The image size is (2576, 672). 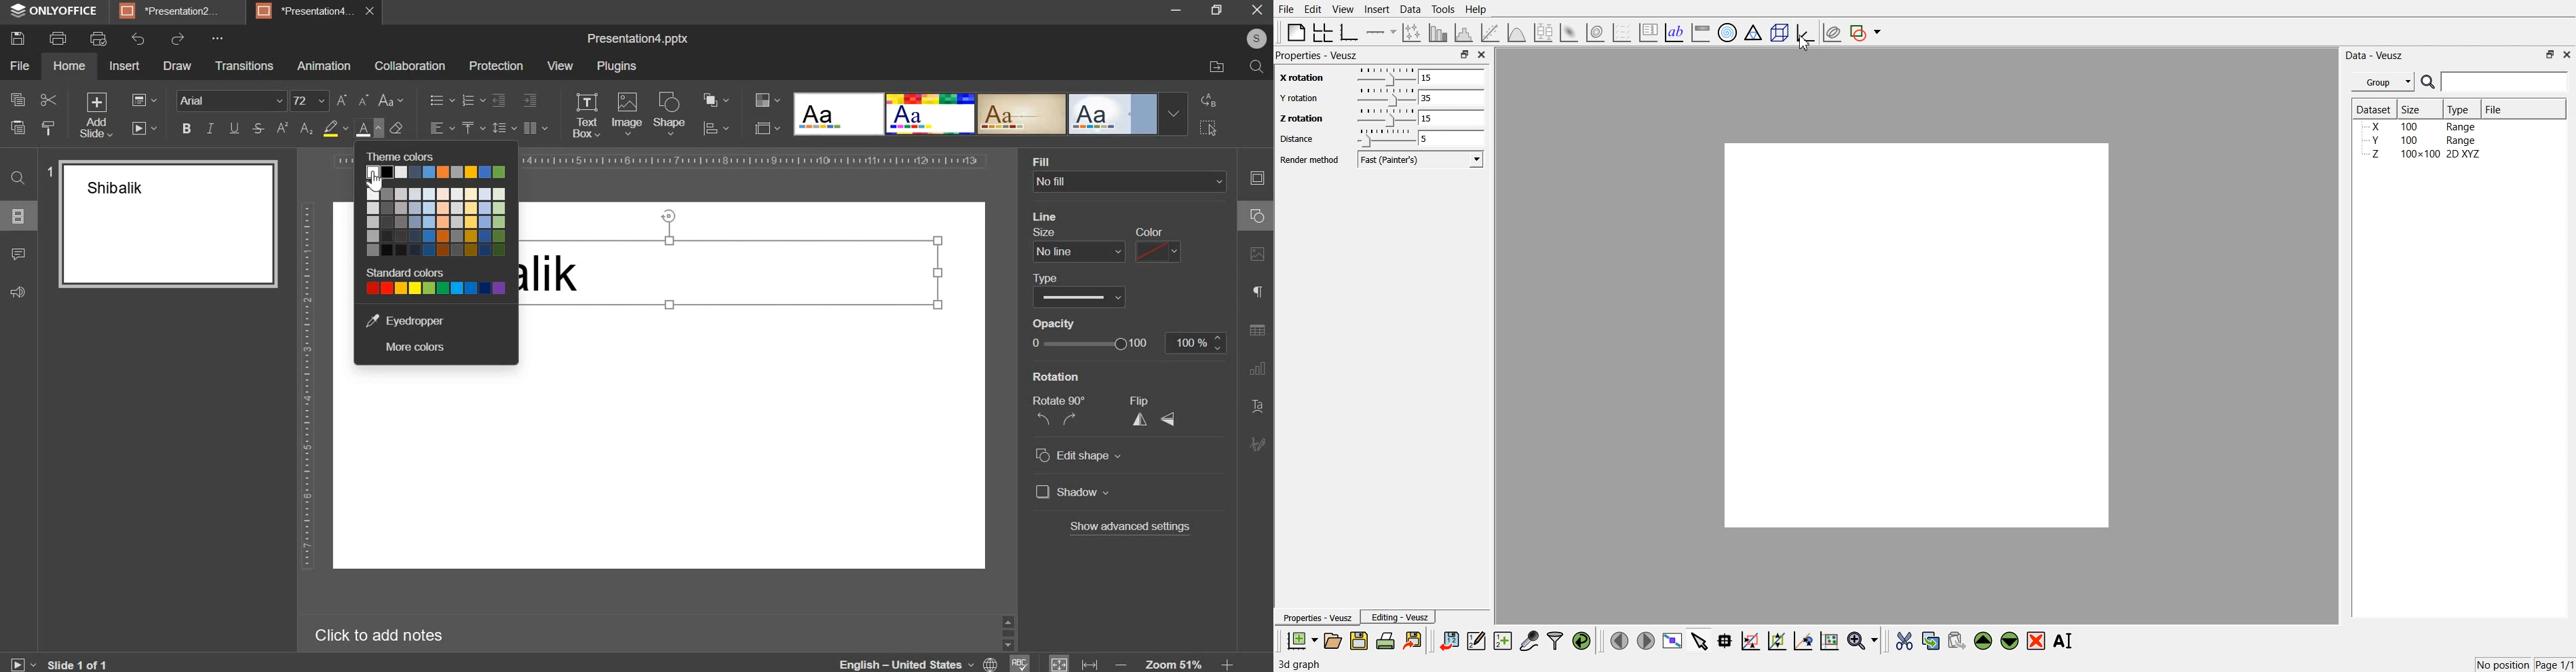 What do you see at coordinates (473, 128) in the screenshot?
I see `vertical alignment` at bounding box center [473, 128].